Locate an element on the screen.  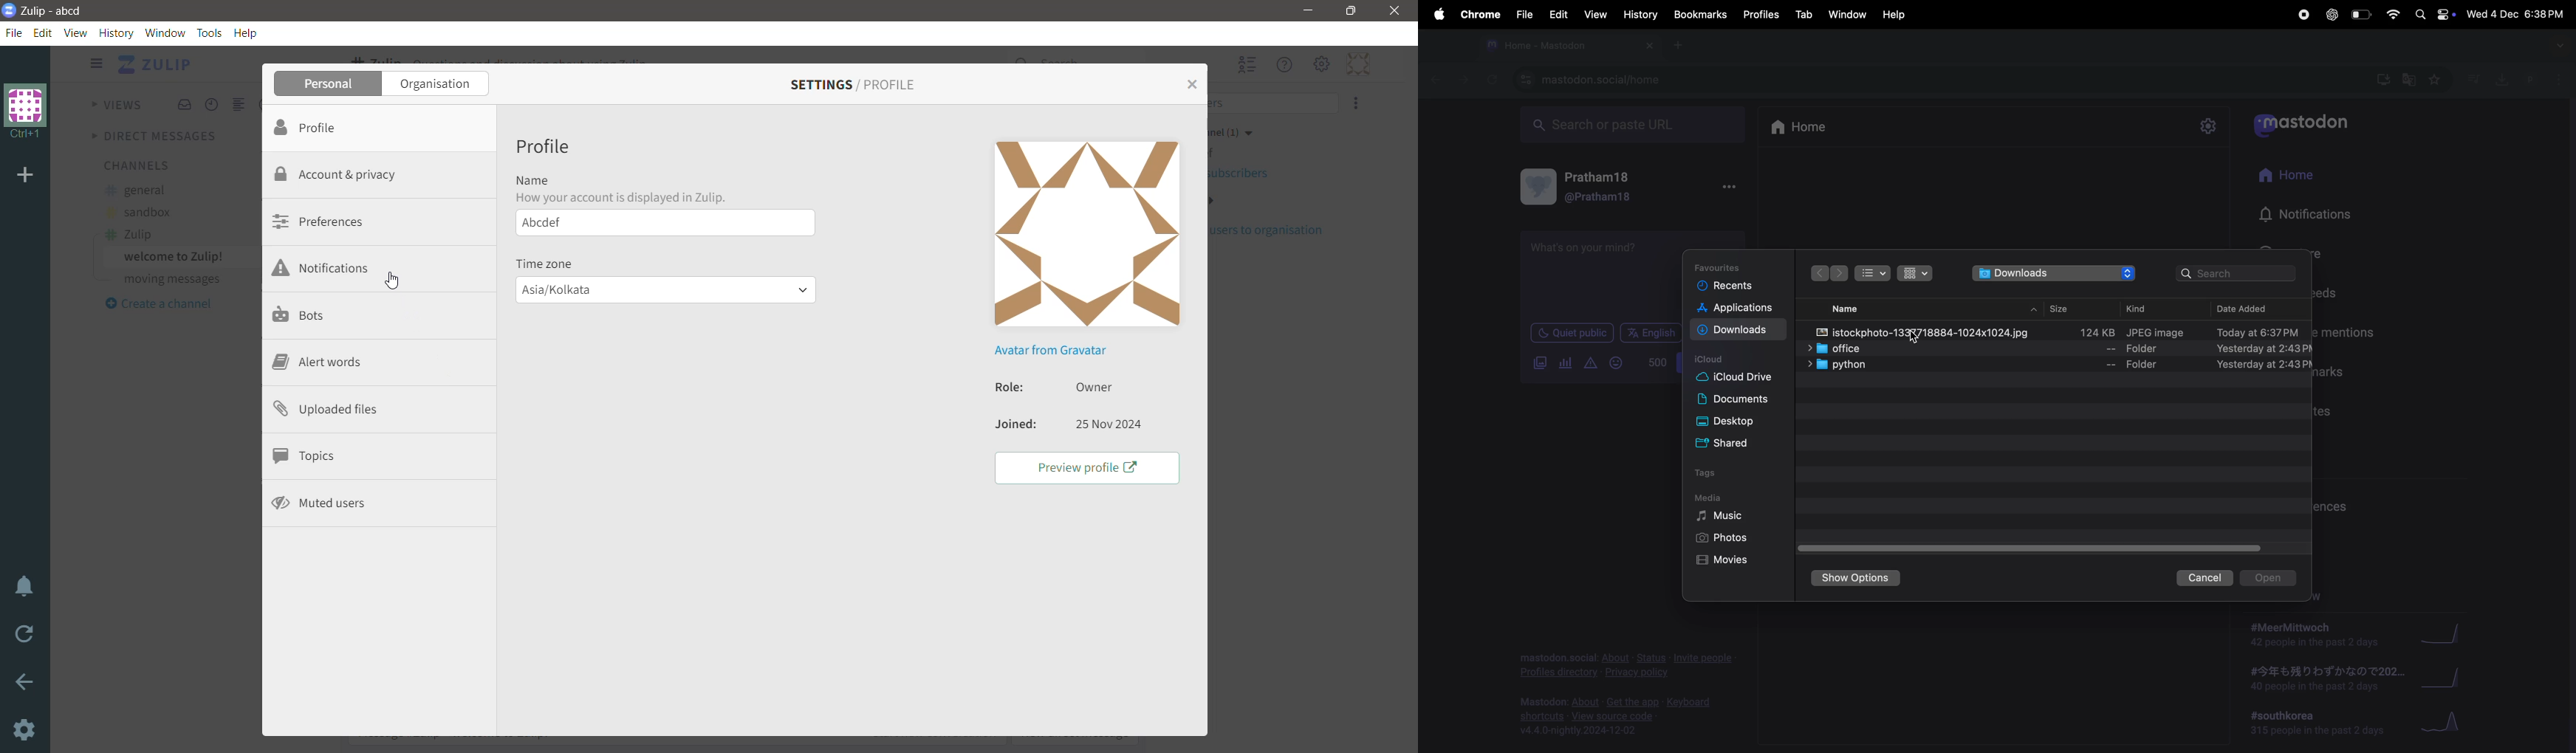
show options is located at coordinates (1857, 578).